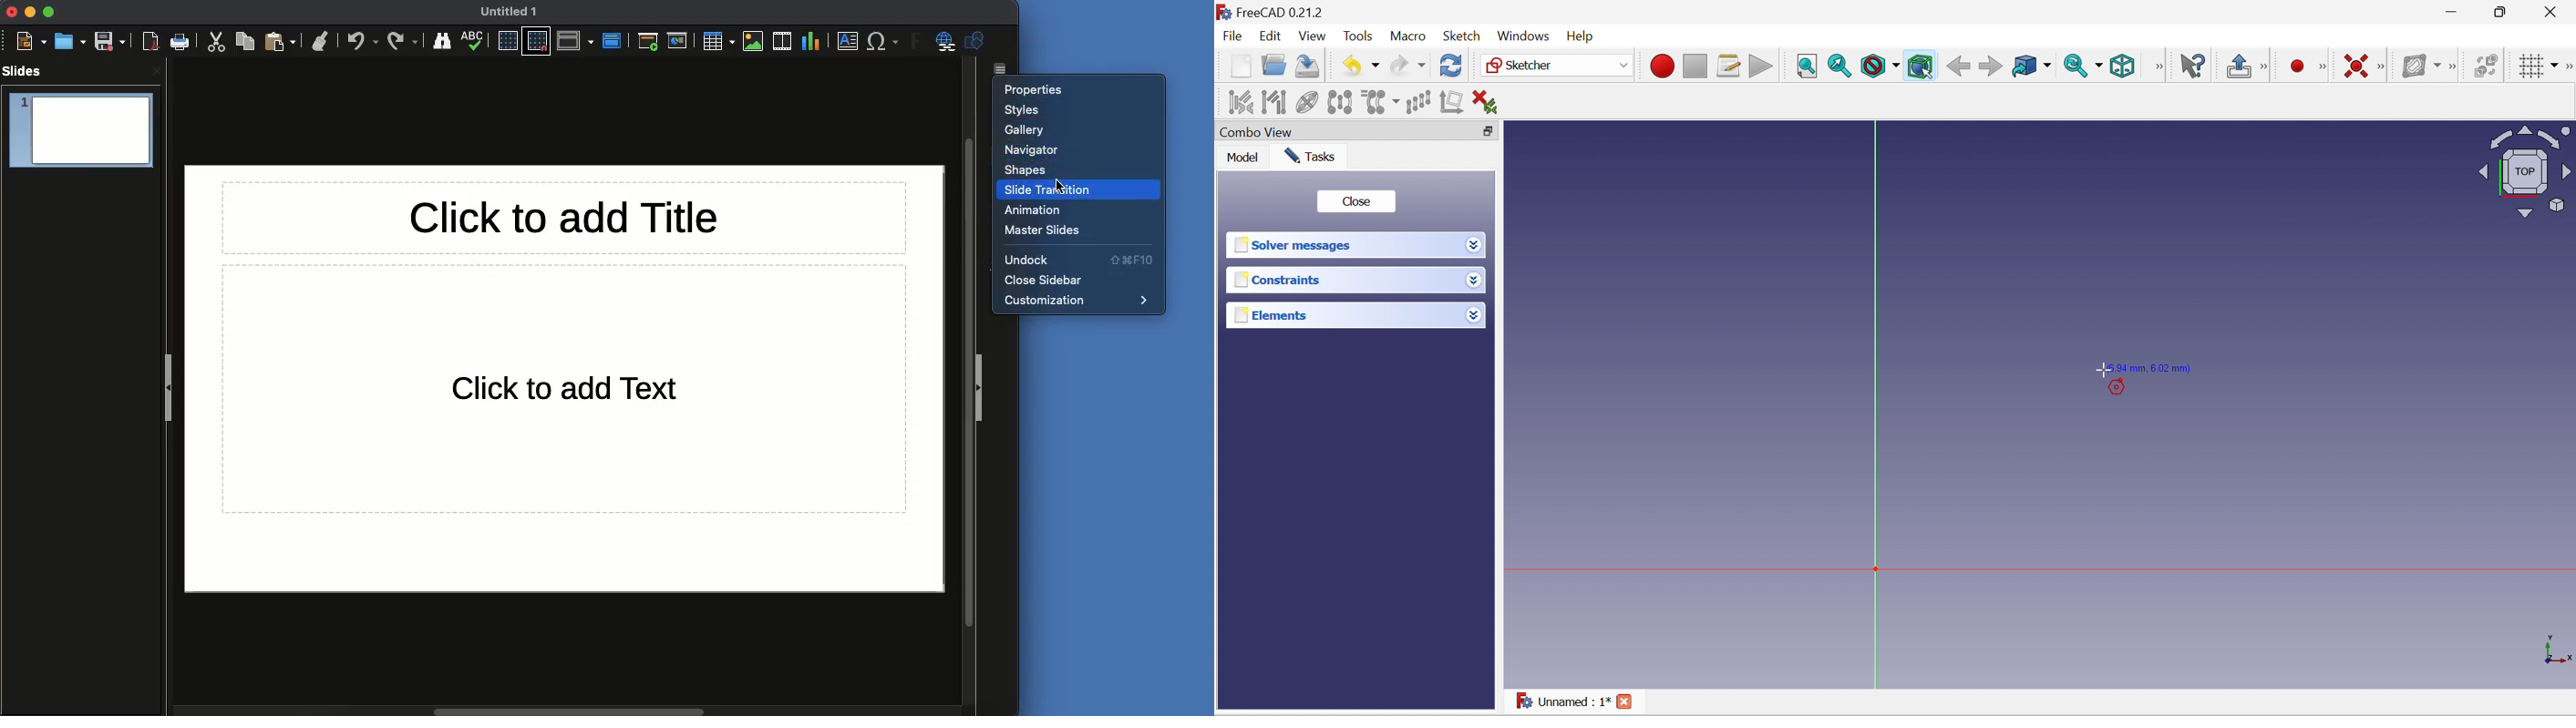 Image resolution: width=2576 pixels, height=728 pixels. Describe the element at coordinates (71, 39) in the screenshot. I see `Open` at that location.